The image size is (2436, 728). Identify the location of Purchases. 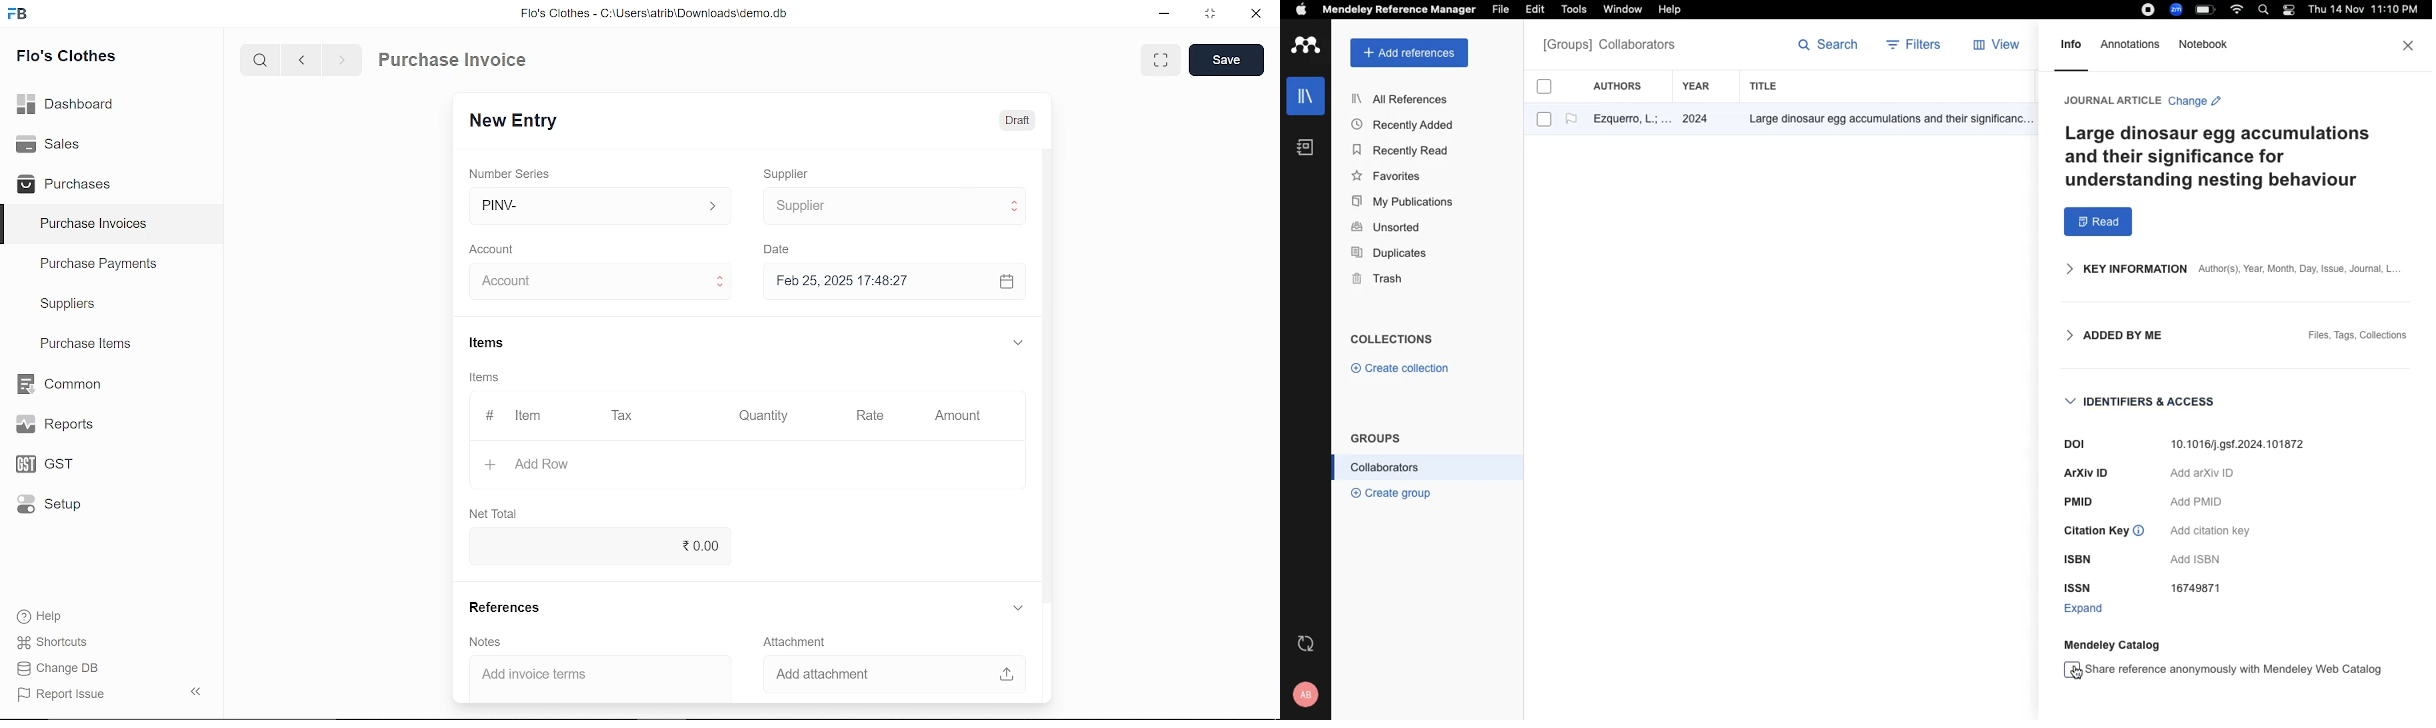
(64, 182).